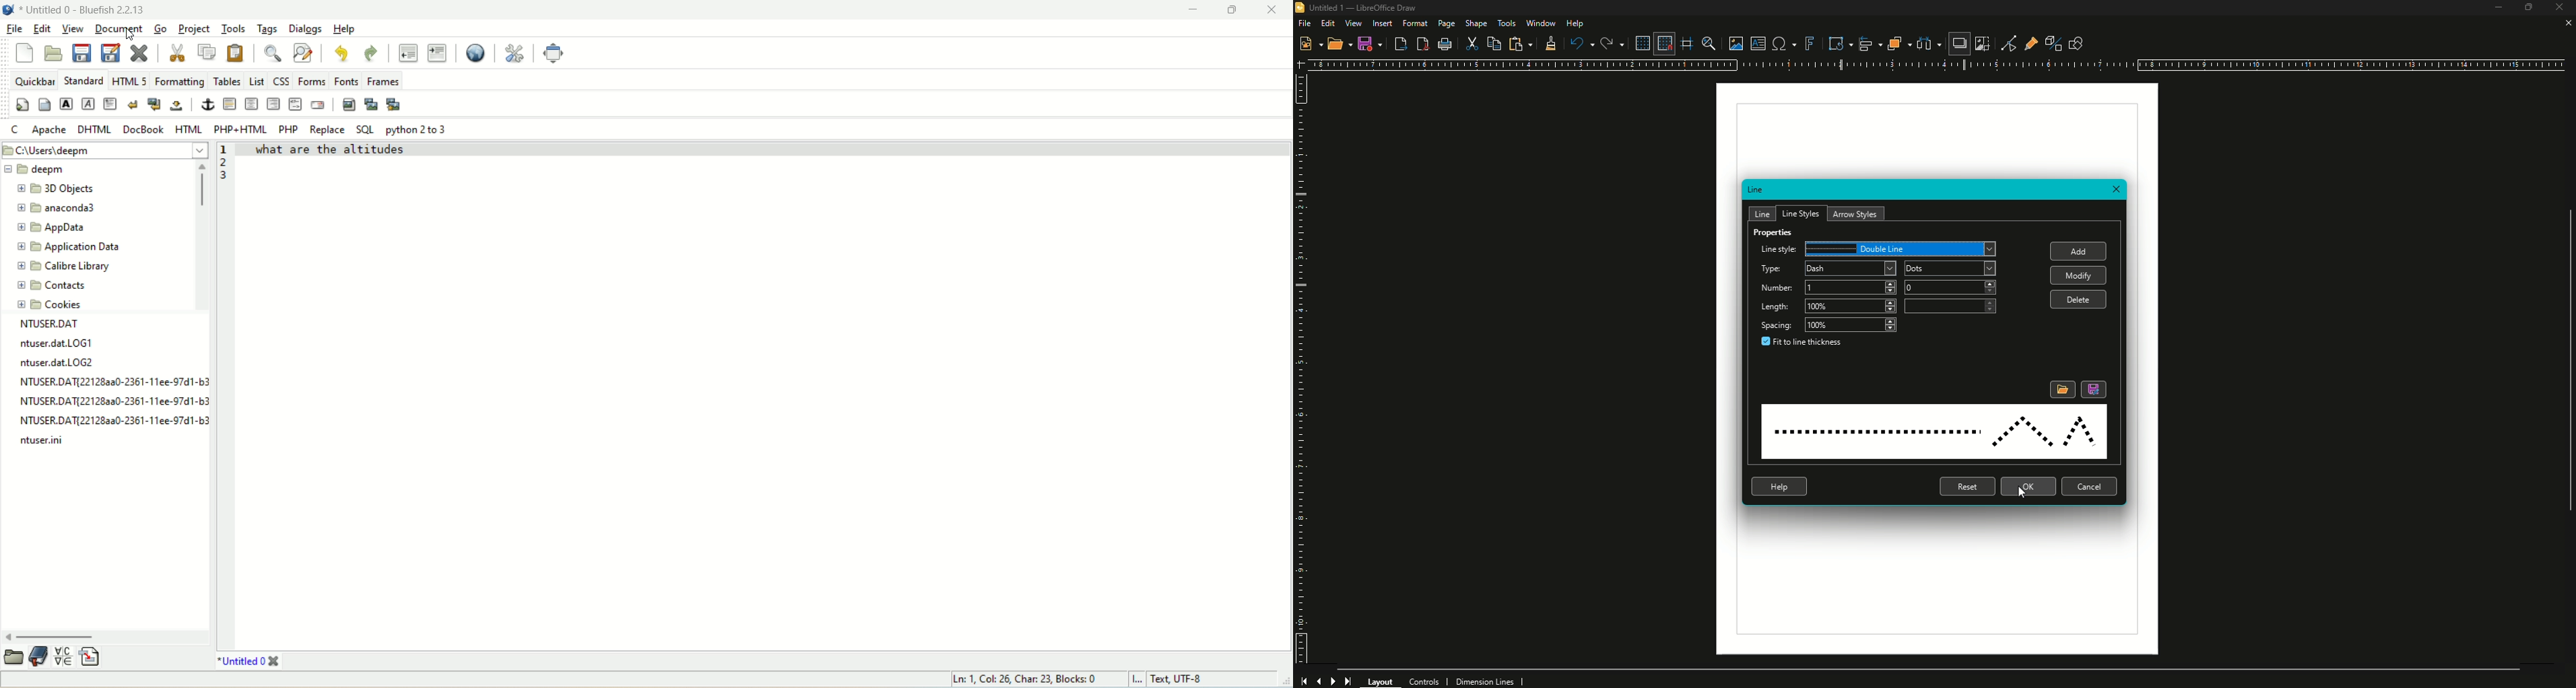  I want to click on OK, so click(2028, 486).